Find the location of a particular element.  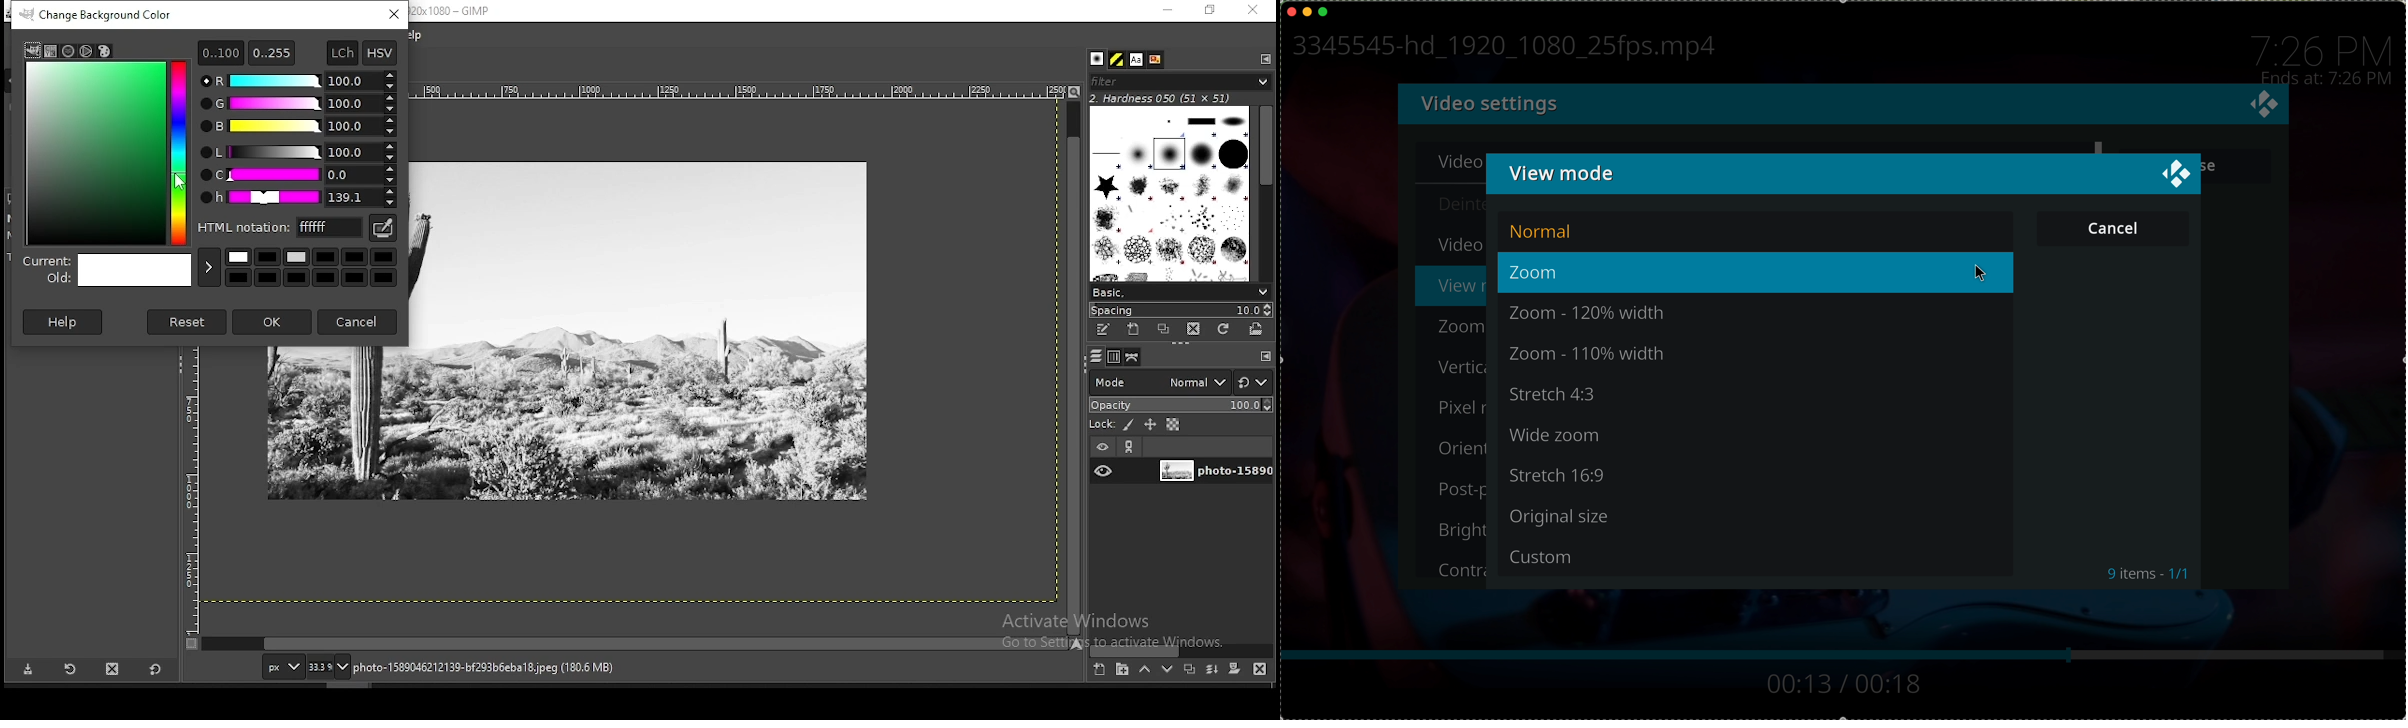

0..100 is located at coordinates (220, 52).